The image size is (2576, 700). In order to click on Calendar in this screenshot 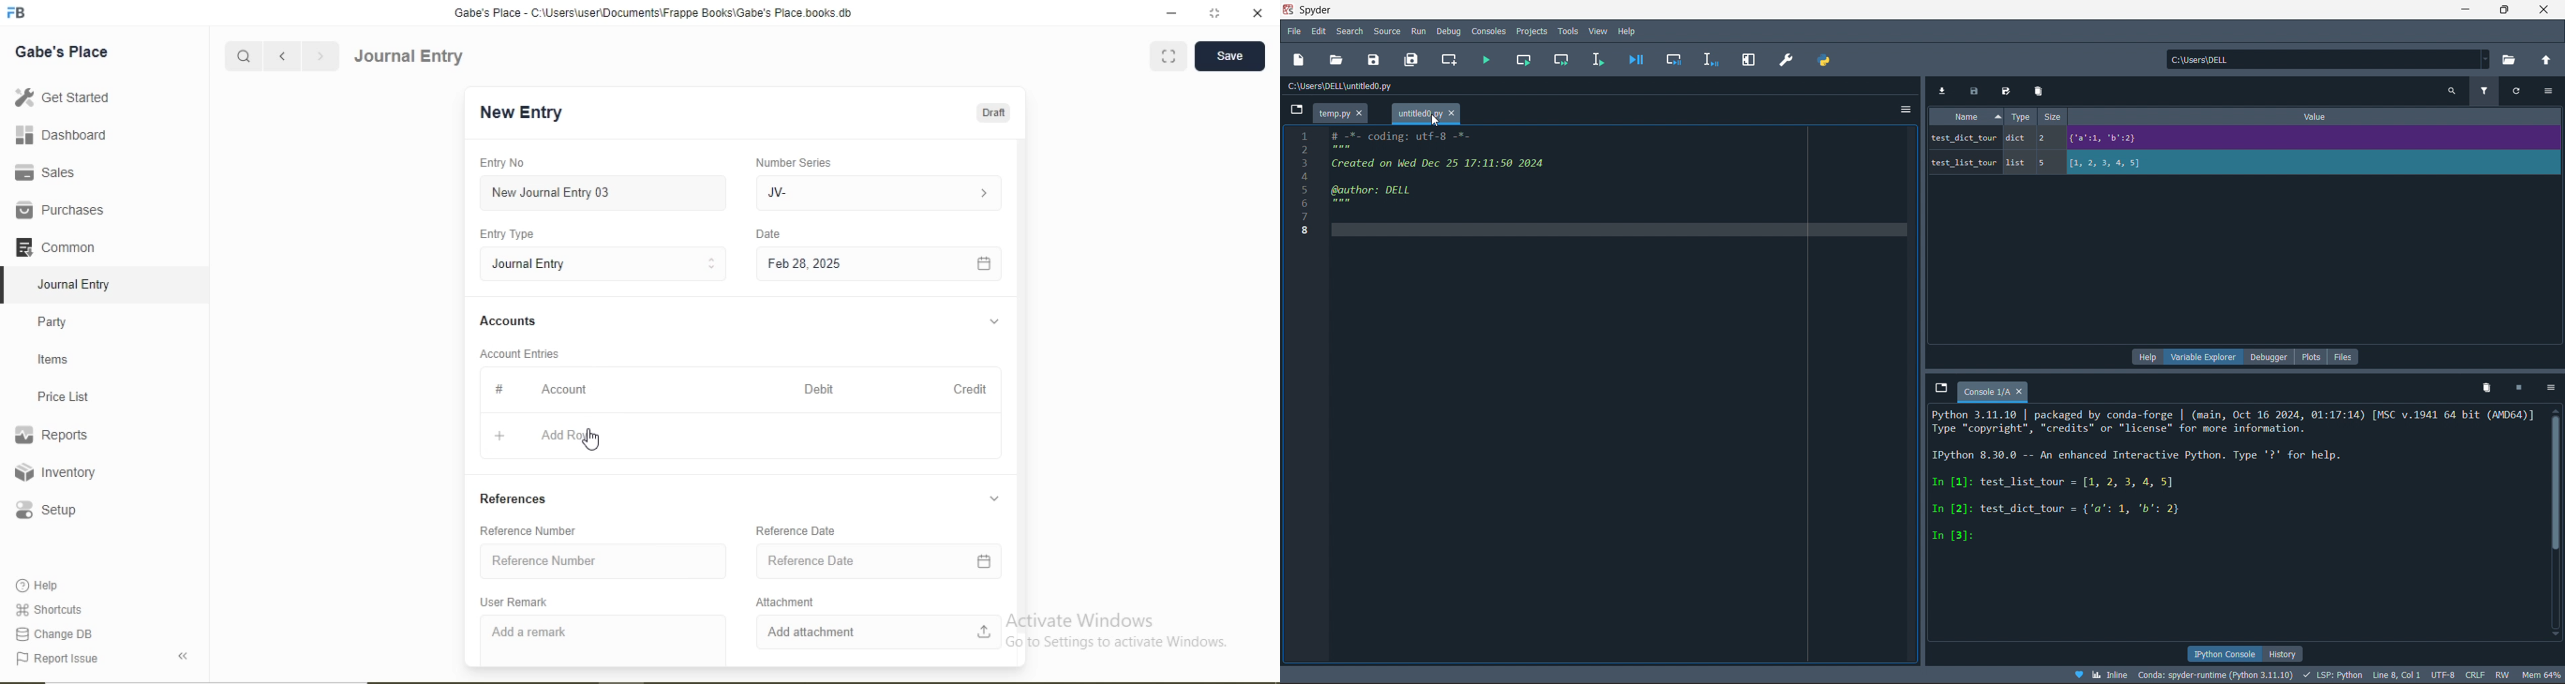, I will do `click(984, 265)`.